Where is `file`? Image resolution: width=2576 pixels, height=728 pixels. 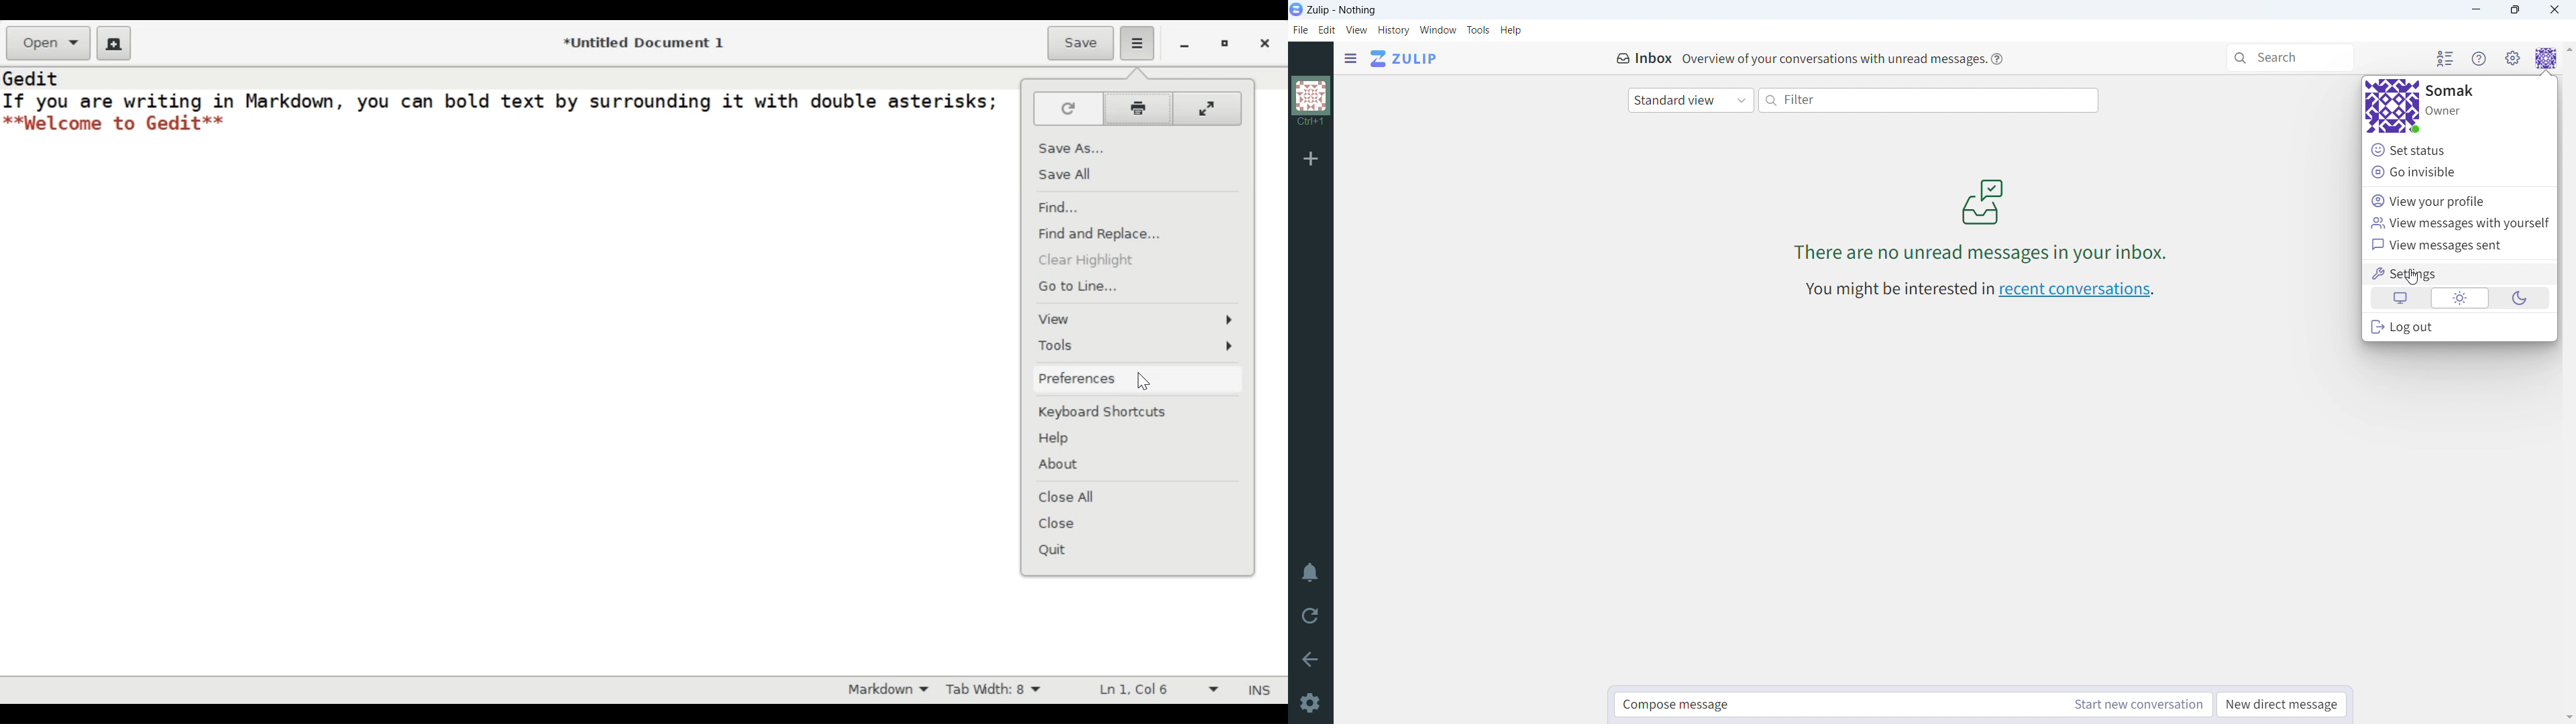
file is located at coordinates (1301, 29).